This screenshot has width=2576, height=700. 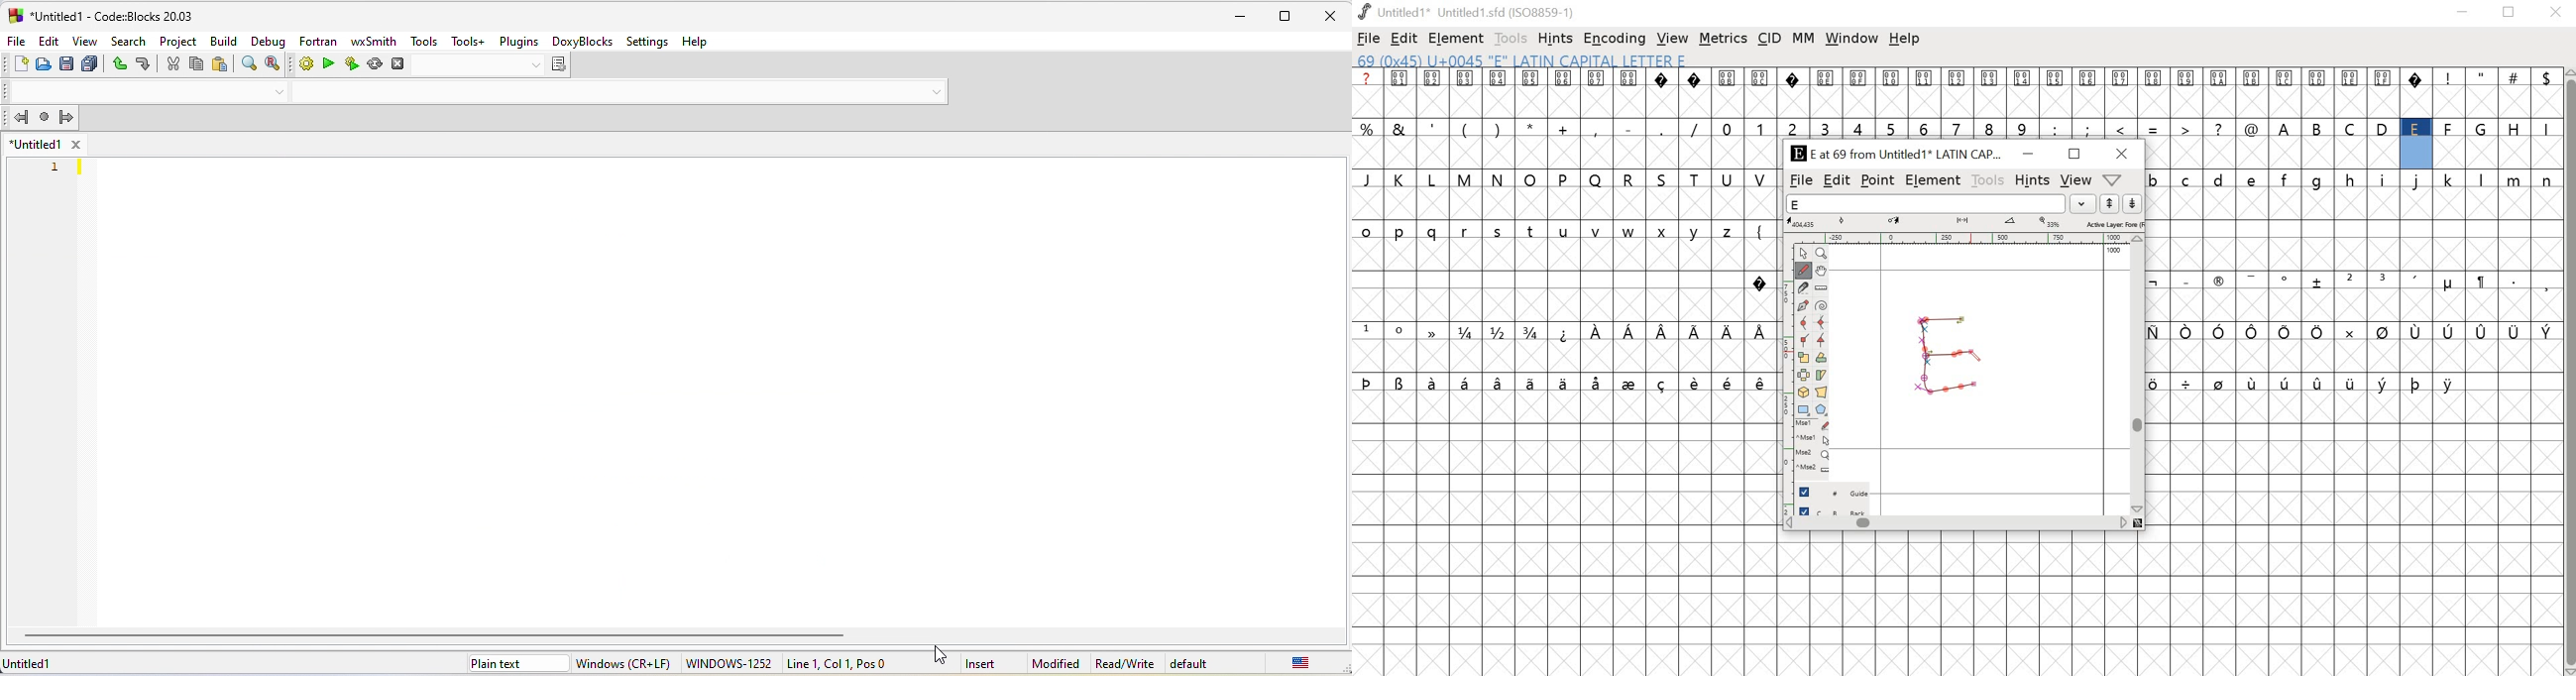 What do you see at coordinates (1926, 203) in the screenshot?
I see `word list field` at bounding box center [1926, 203].